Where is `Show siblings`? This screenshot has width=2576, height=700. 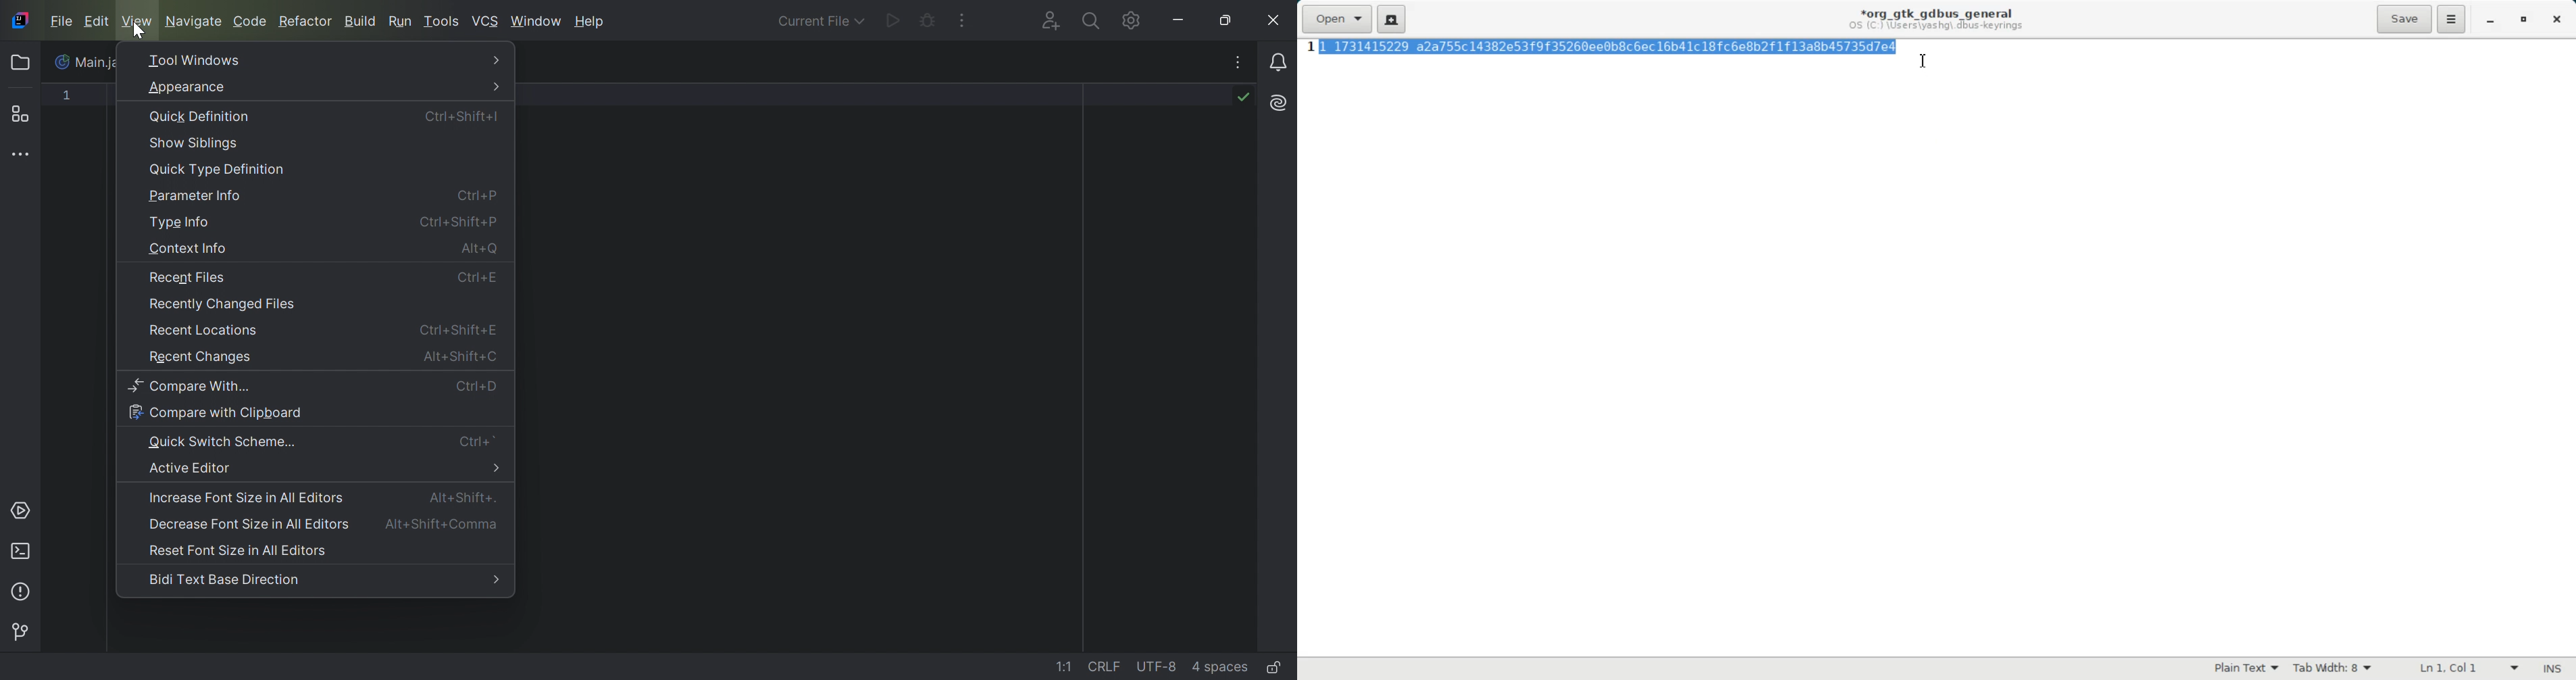 Show siblings is located at coordinates (195, 143).